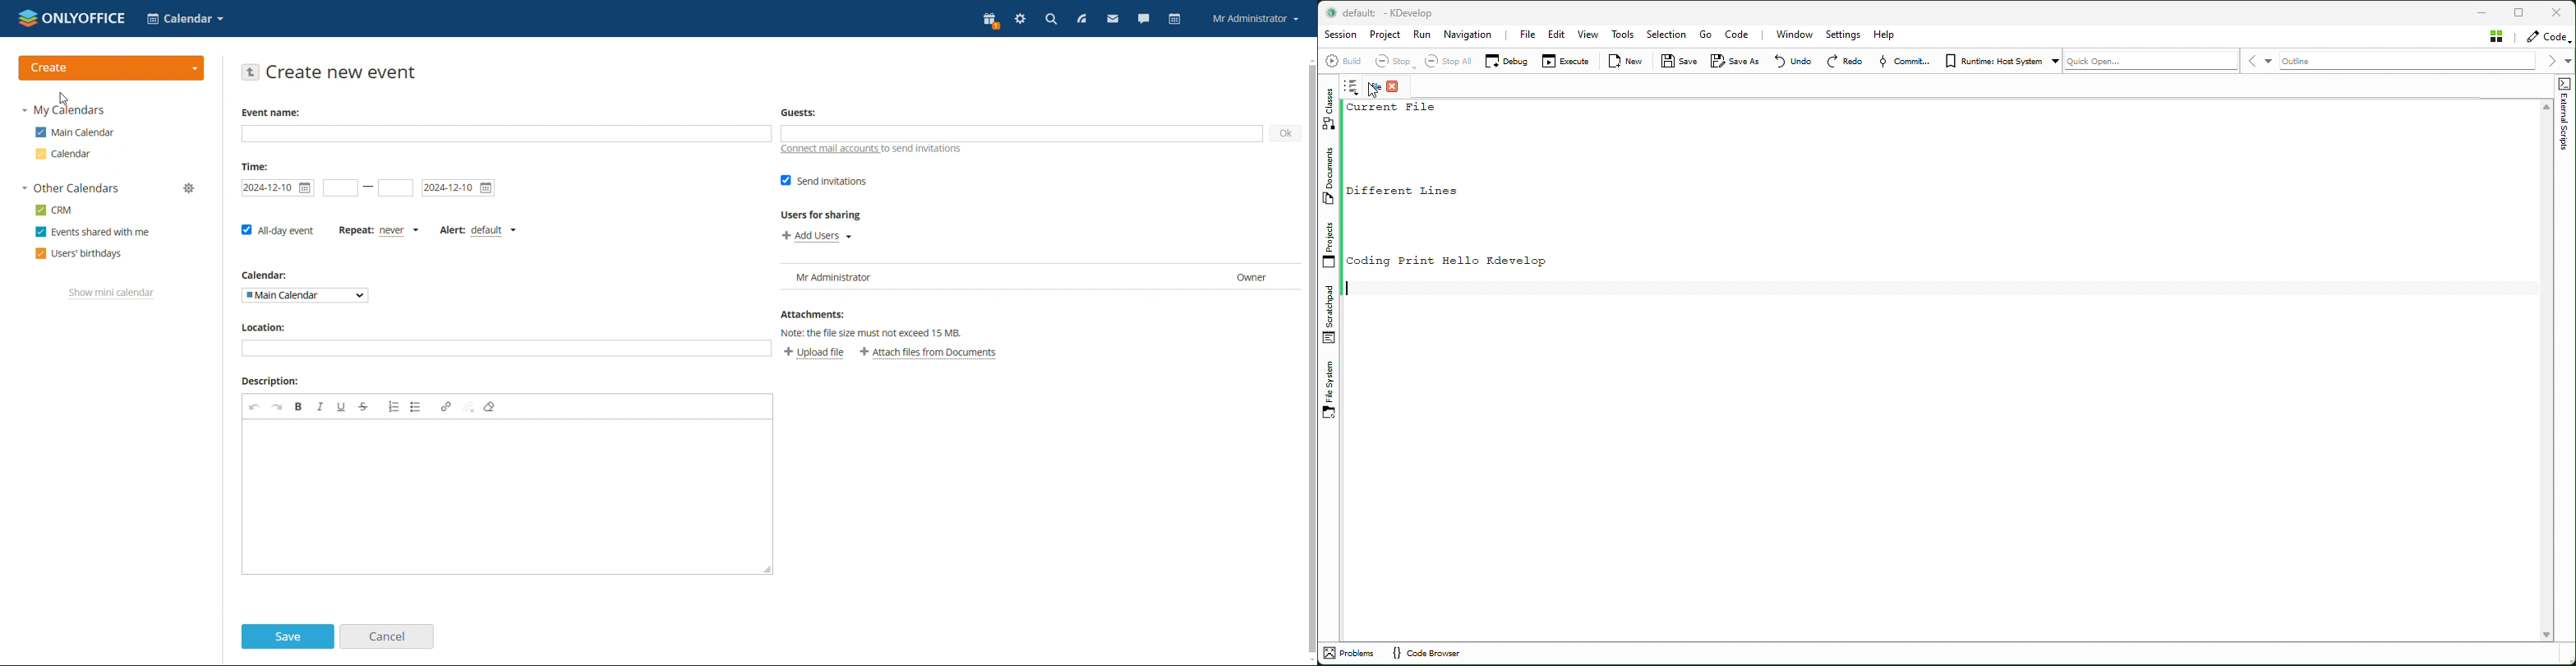 This screenshot has height=672, width=2576. Describe the element at coordinates (344, 73) in the screenshot. I see `create new event` at that location.